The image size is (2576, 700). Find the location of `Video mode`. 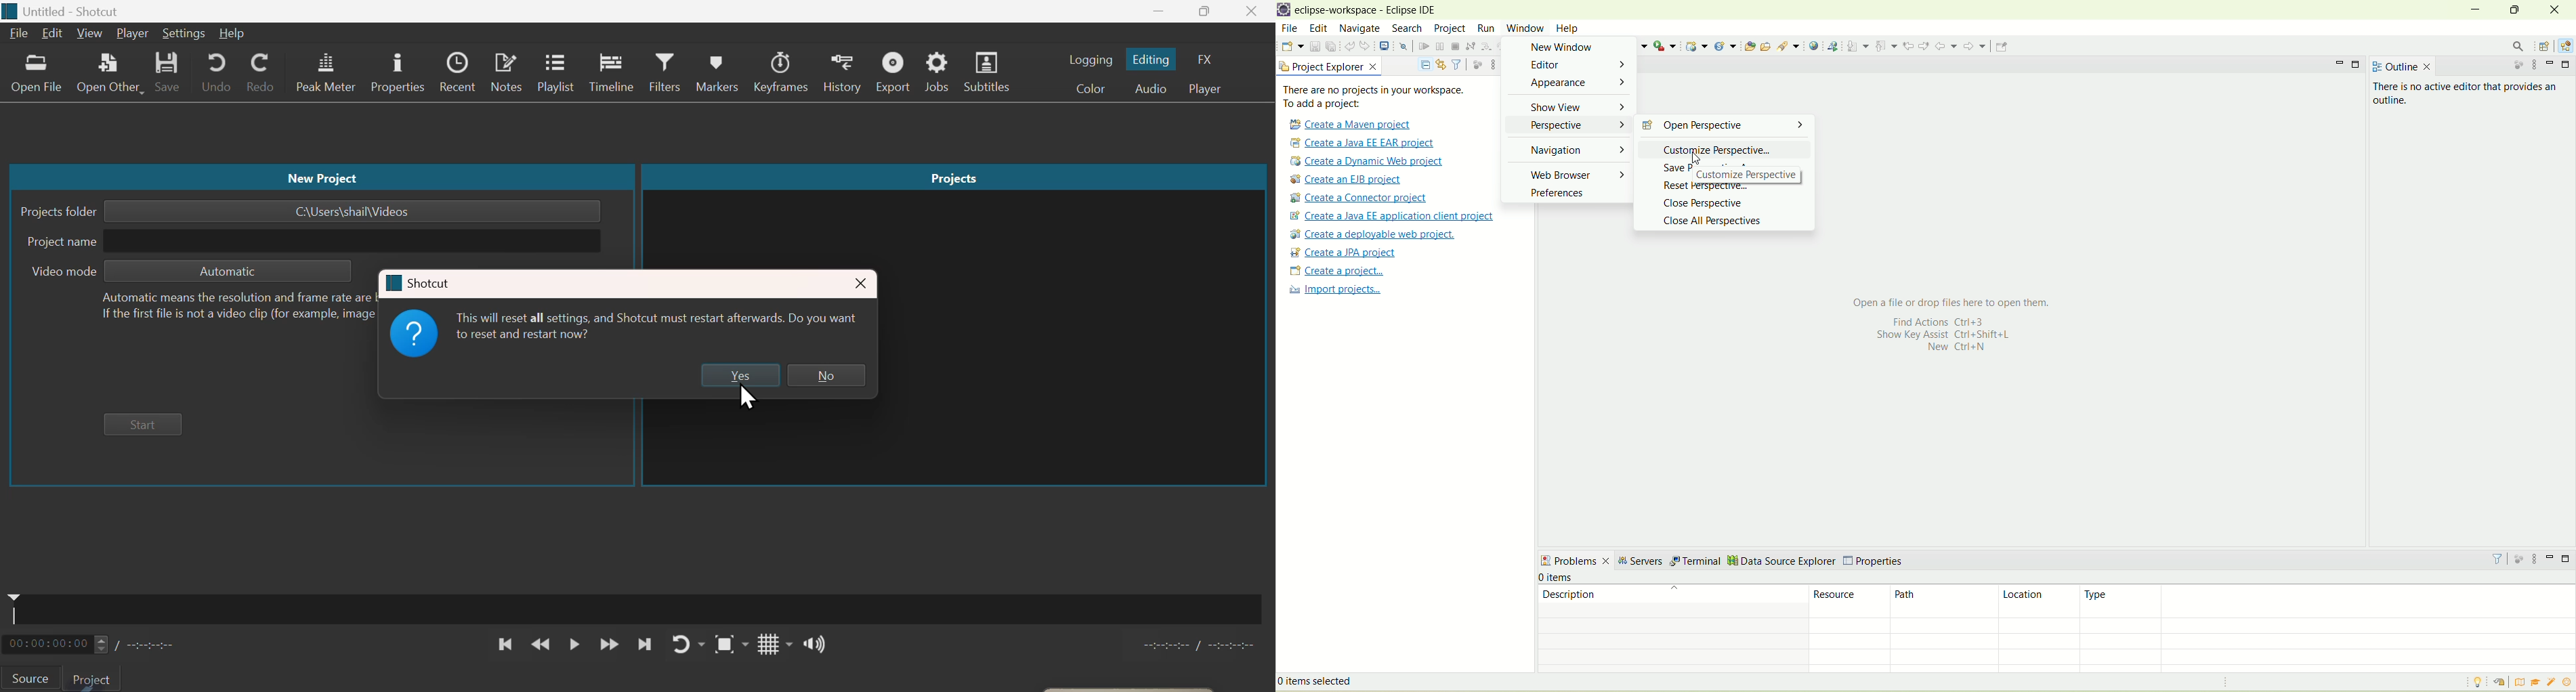

Video mode is located at coordinates (60, 272).